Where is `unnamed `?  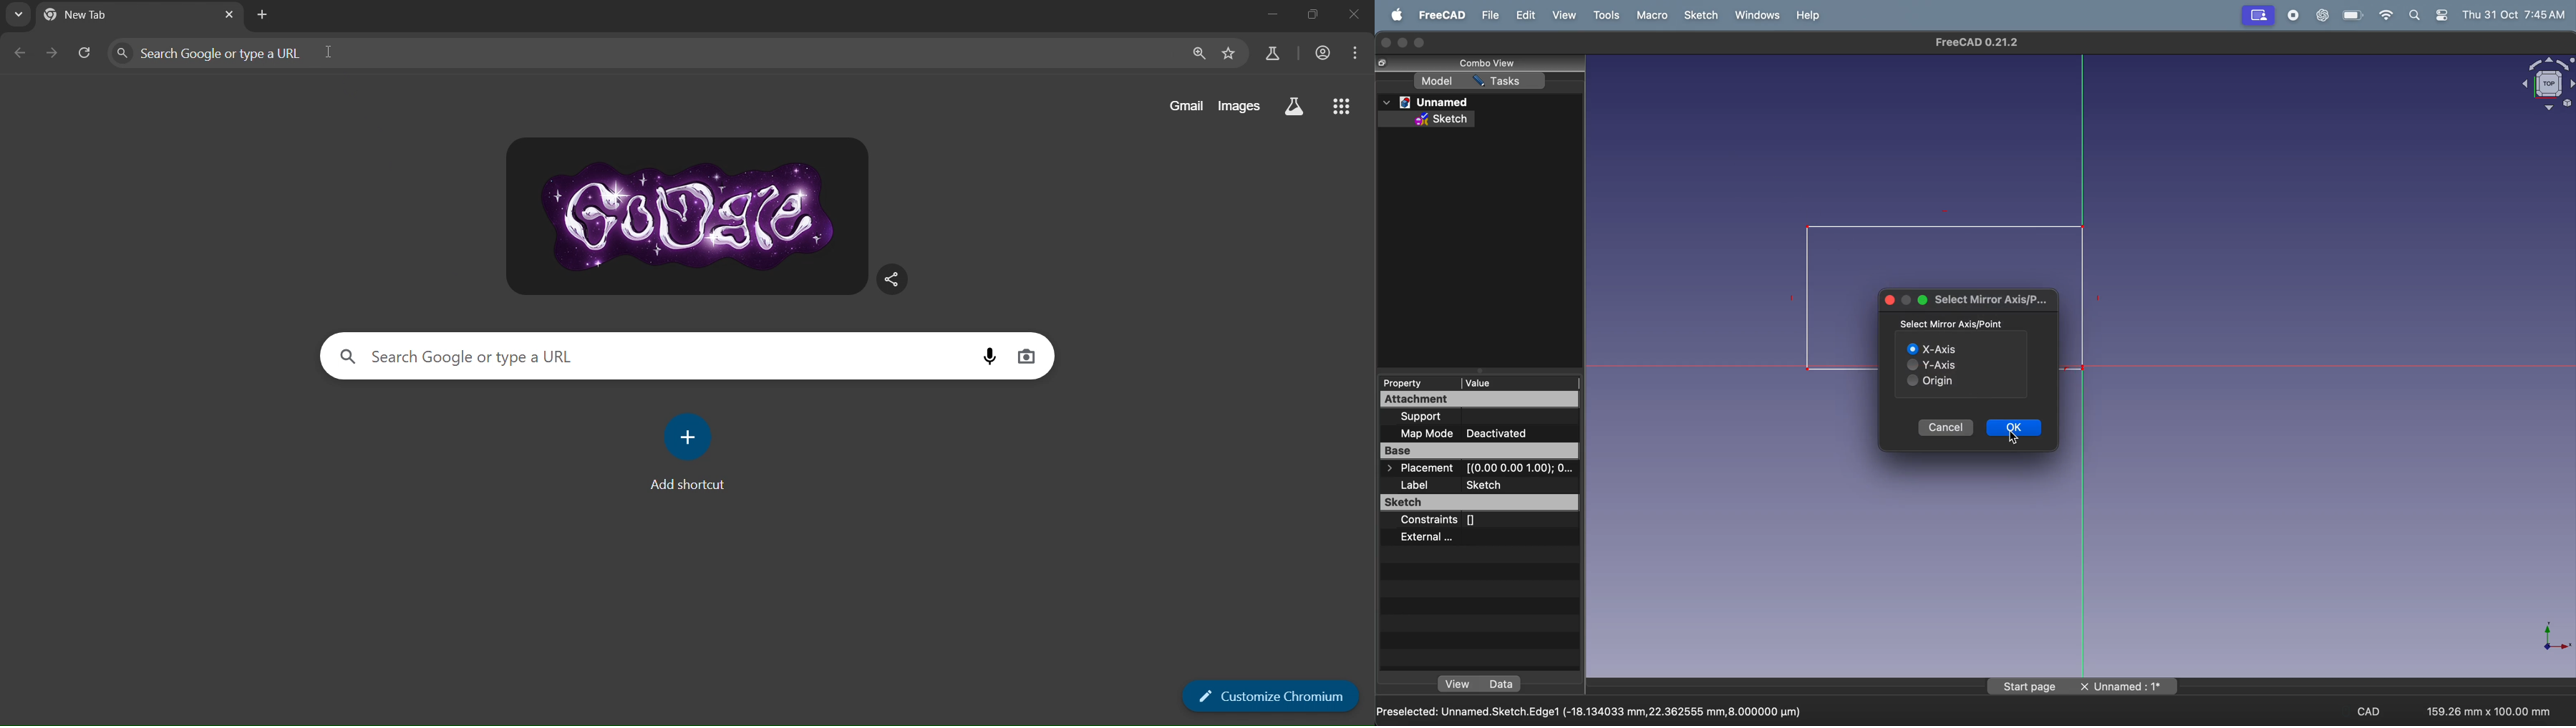
unnamed  is located at coordinates (2127, 687).